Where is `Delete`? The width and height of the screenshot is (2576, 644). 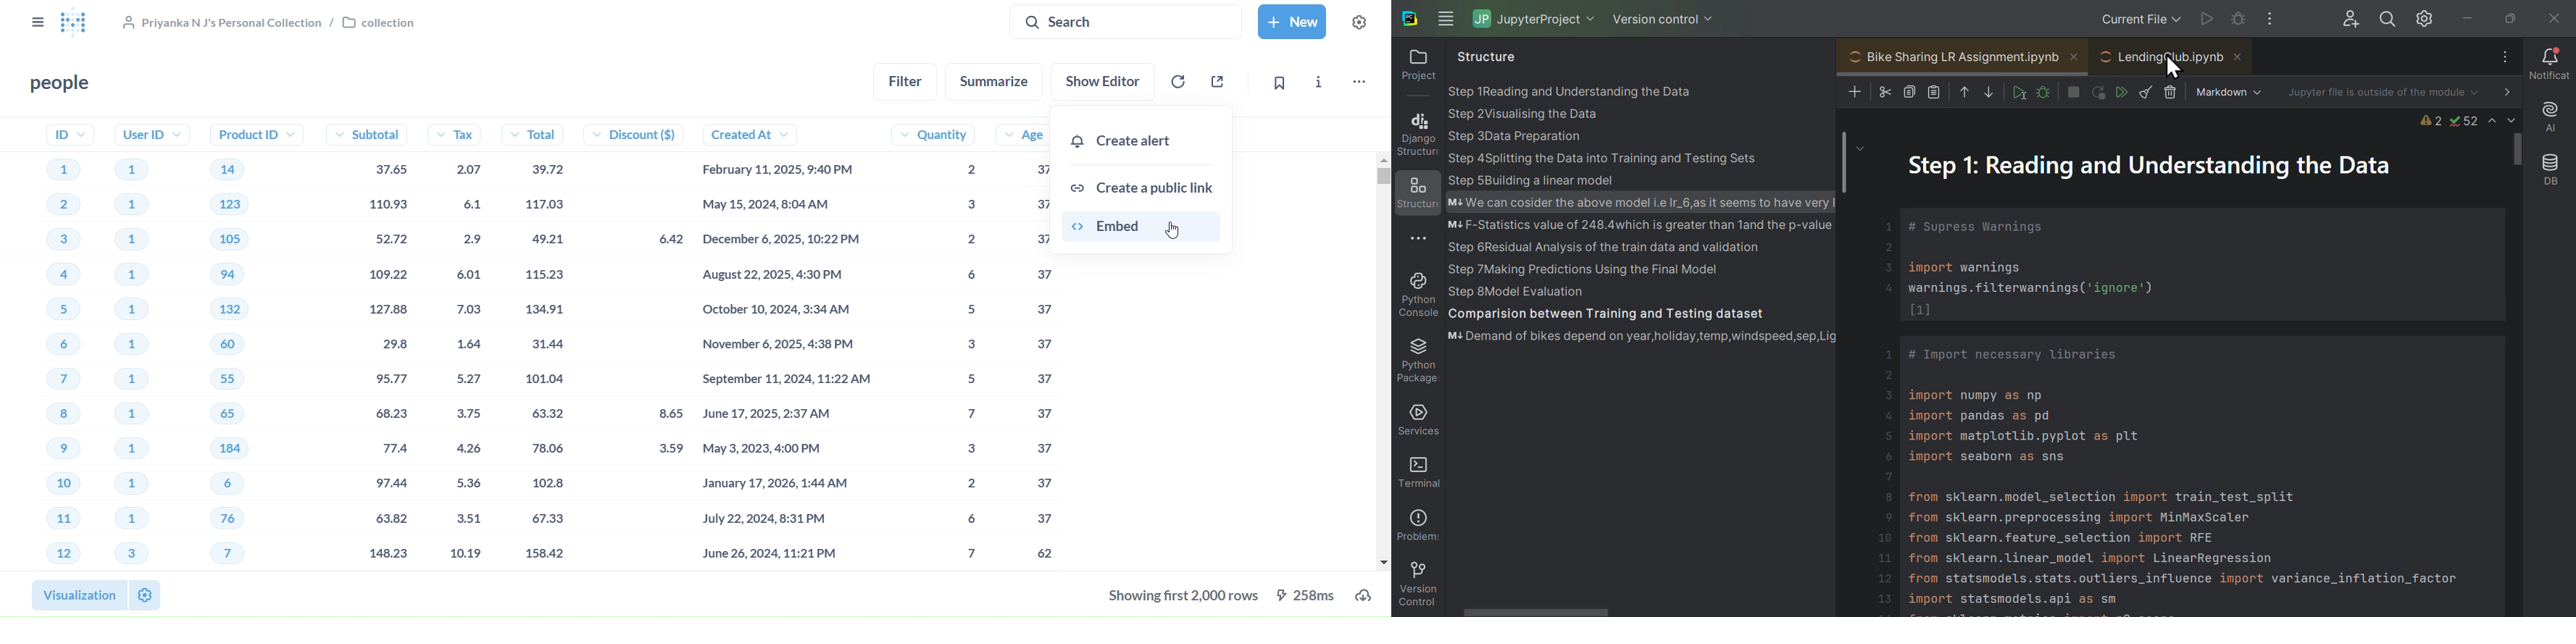 Delete is located at coordinates (2174, 93).